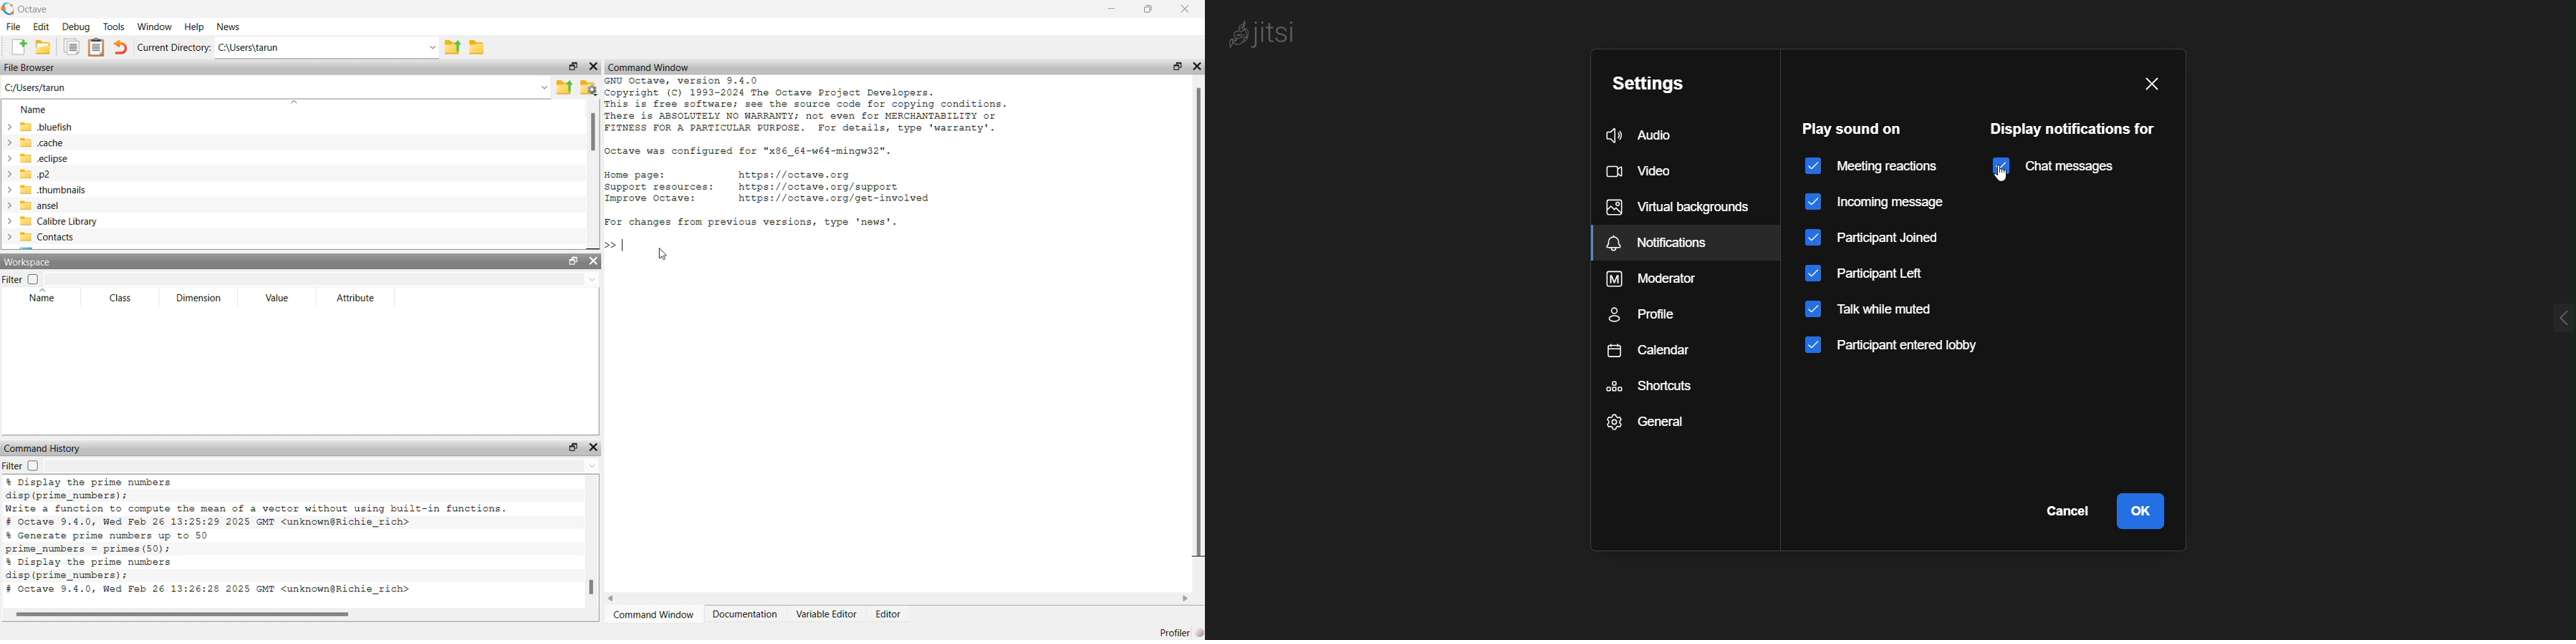 The width and height of the screenshot is (2576, 644). I want to click on moderator, so click(1660, 279).